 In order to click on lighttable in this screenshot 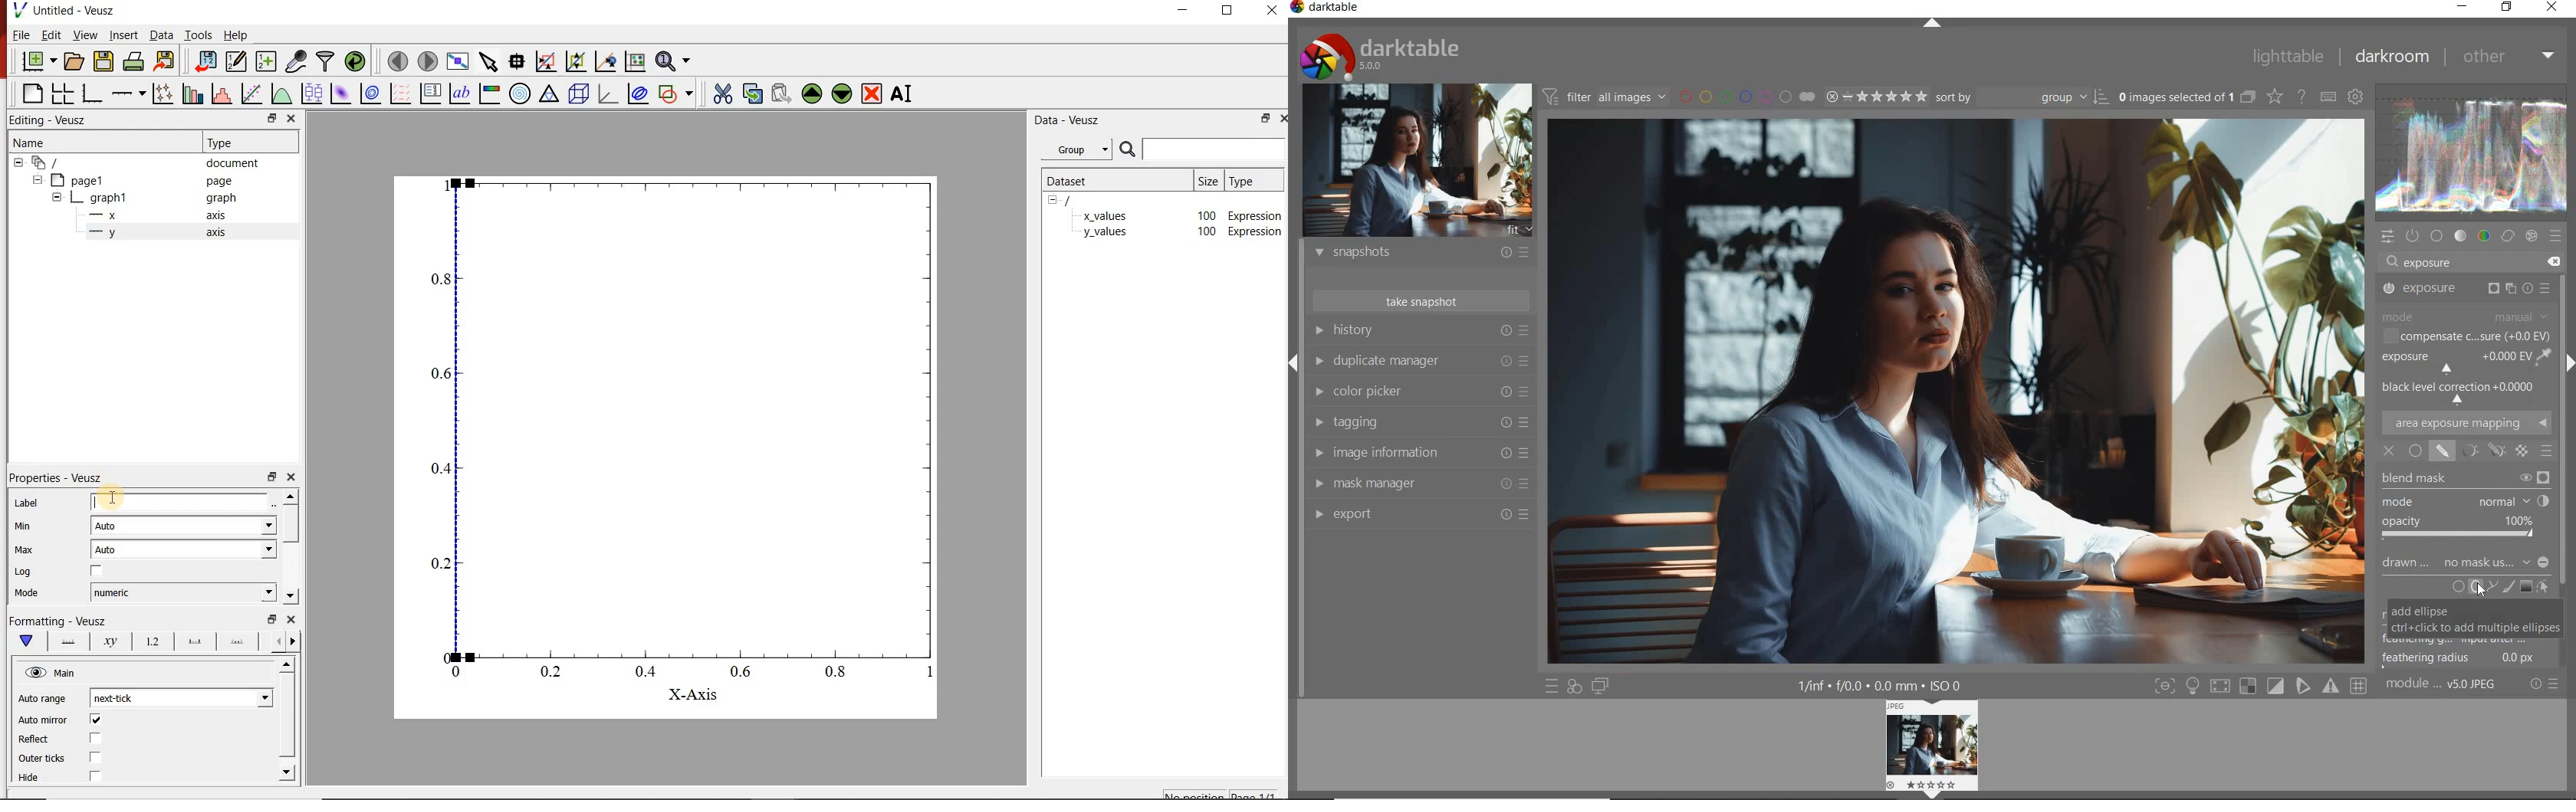, I will do `click(2288, 55)`.